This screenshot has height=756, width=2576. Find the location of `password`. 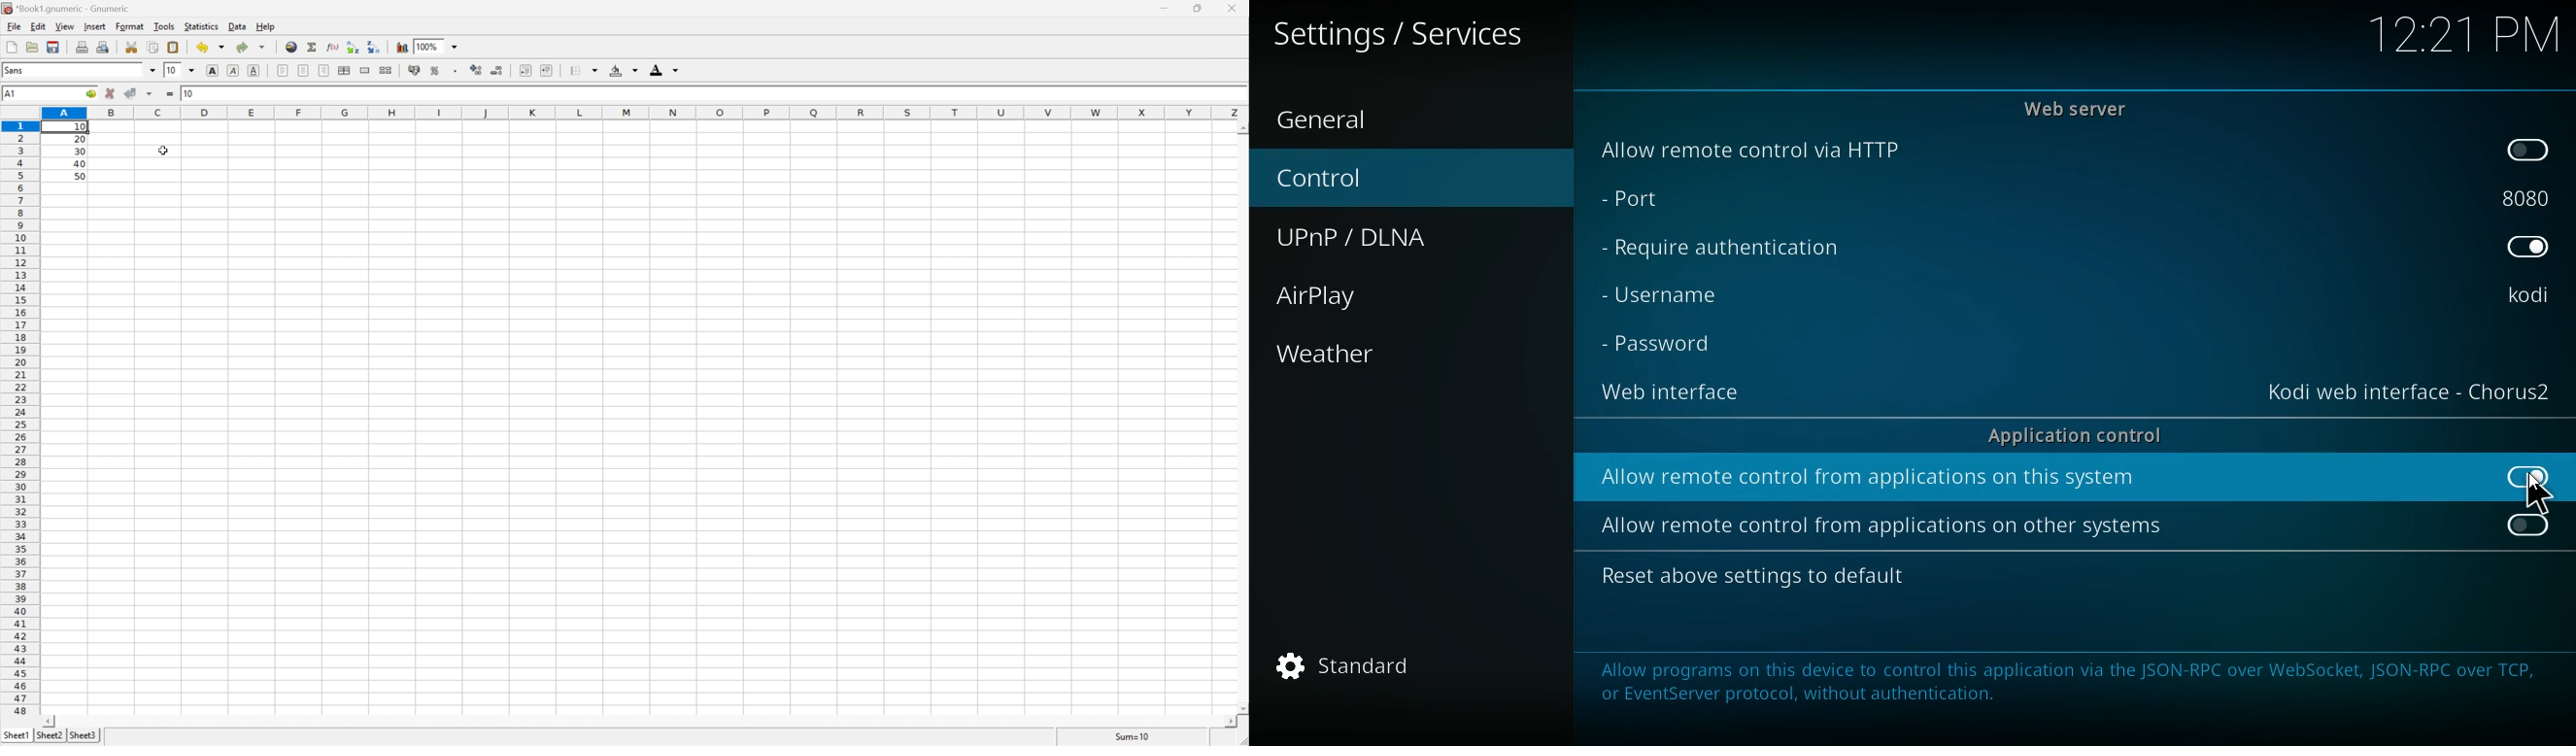

password is located at coordinates (1663, 344).